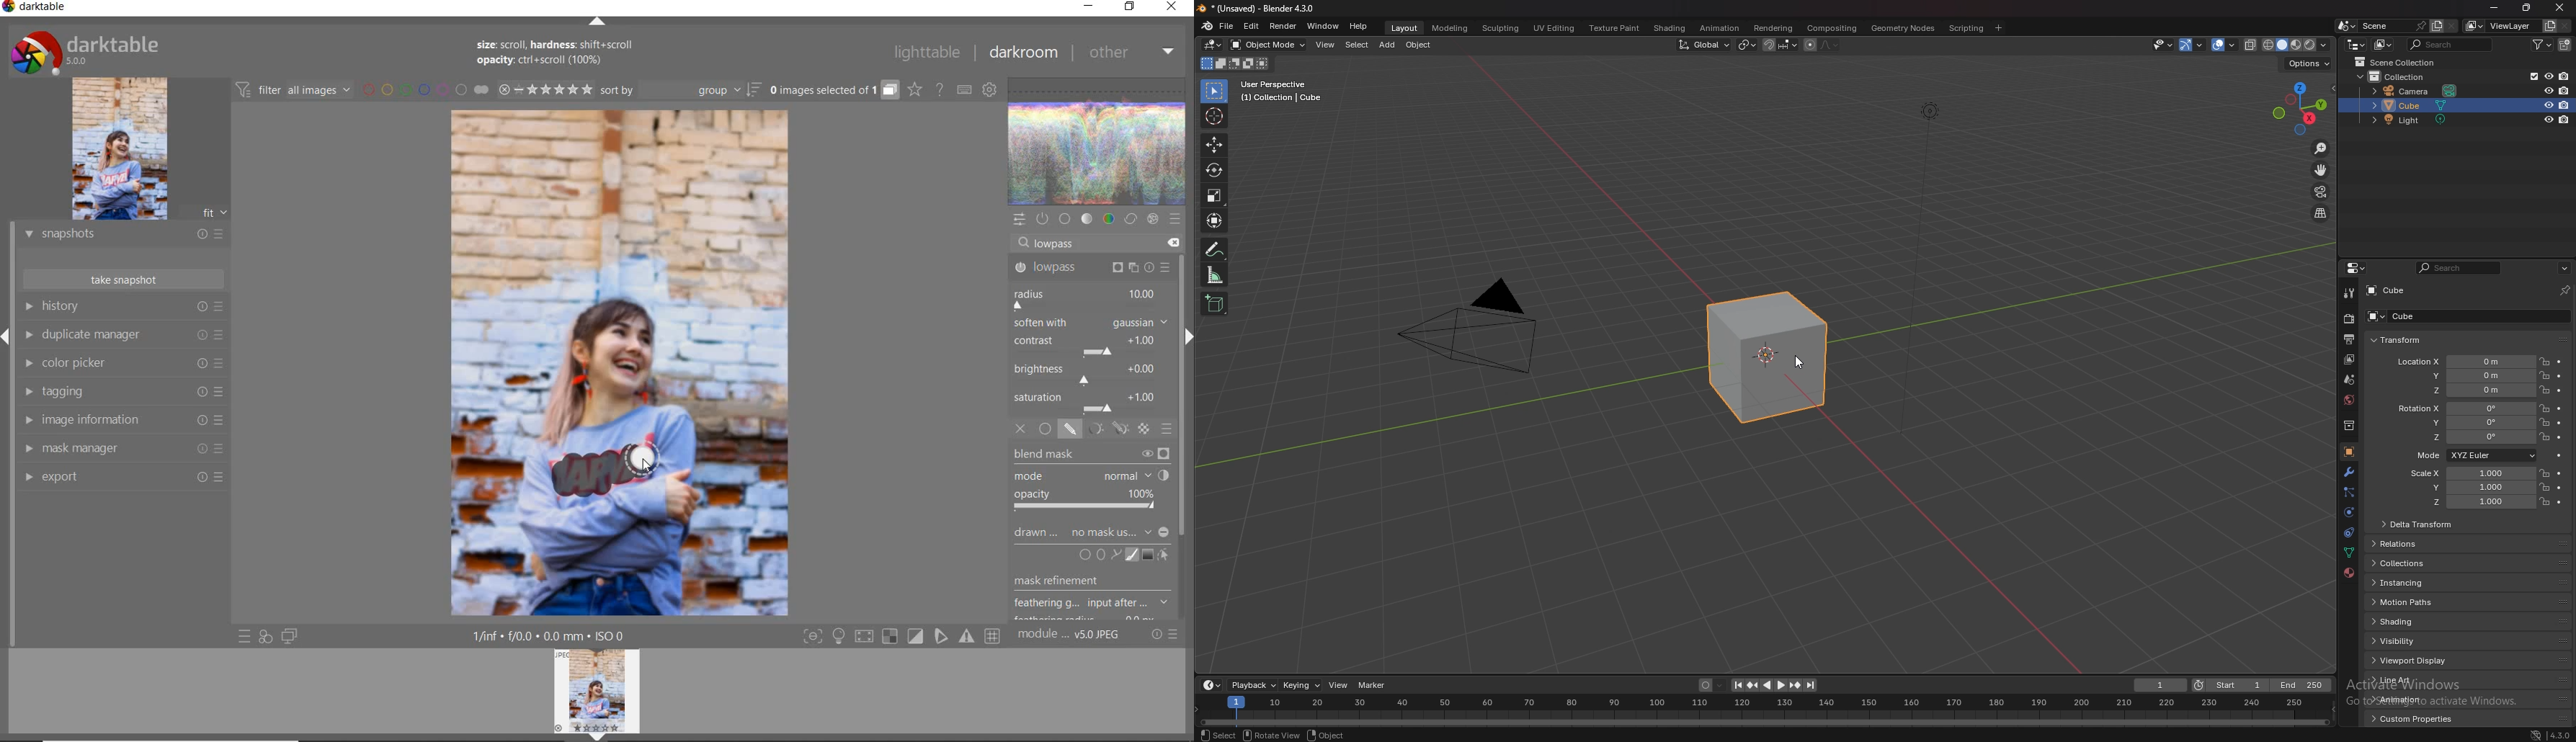 This screenshot has width=2576, height=756. Describe the element at coordinates (1130, 220) in the screenshot. I see `correct` at that location.